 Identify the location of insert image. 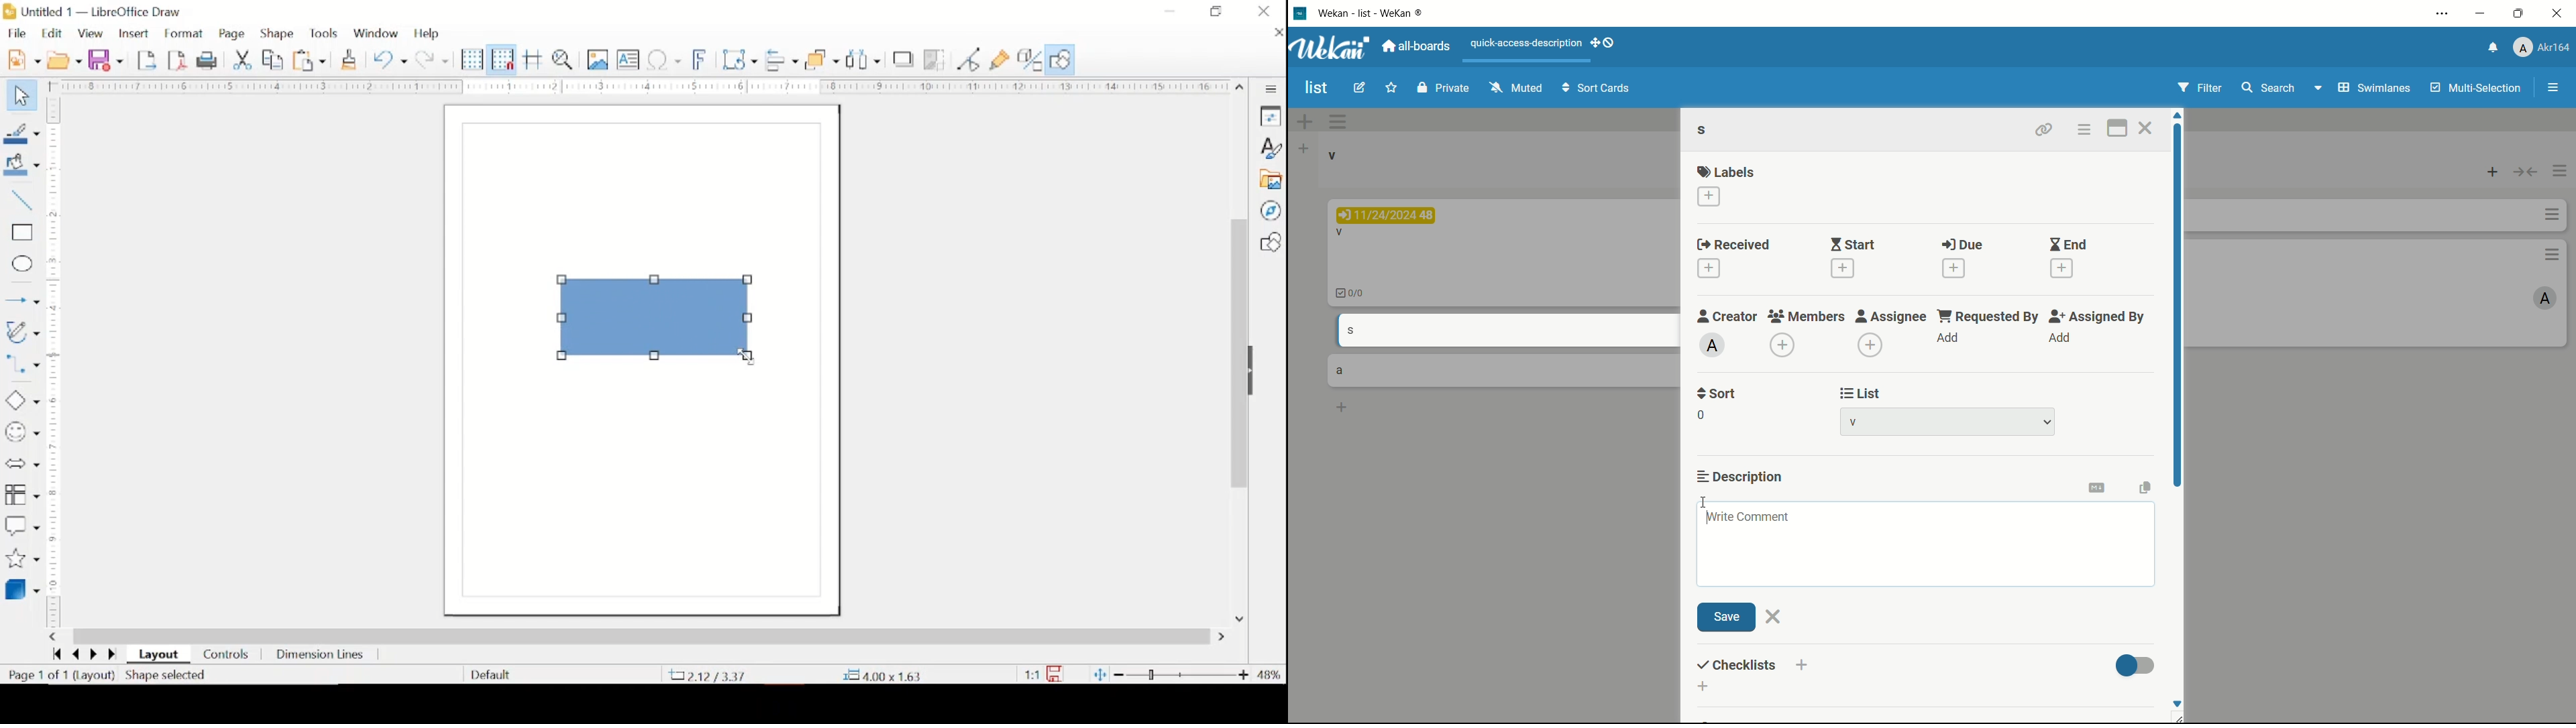
(599, 59).